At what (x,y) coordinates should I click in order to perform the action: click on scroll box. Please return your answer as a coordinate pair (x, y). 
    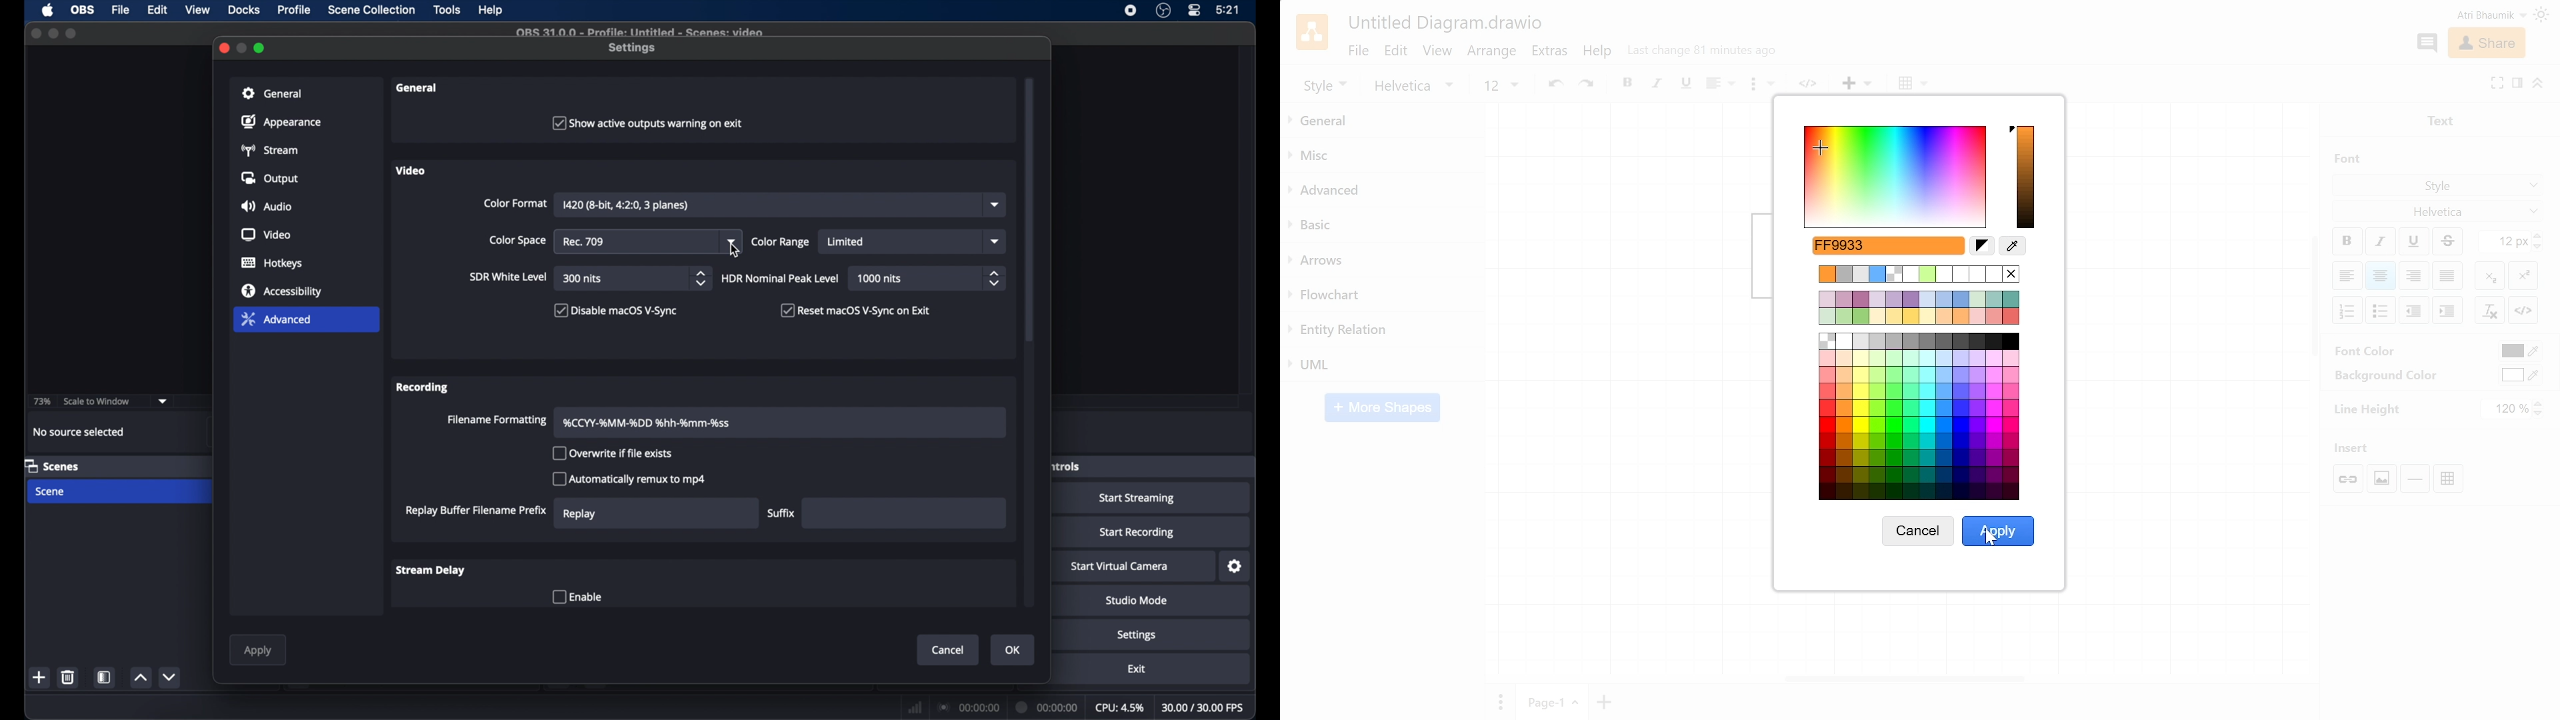
    Looking at the image, I should click on (1029, 210).